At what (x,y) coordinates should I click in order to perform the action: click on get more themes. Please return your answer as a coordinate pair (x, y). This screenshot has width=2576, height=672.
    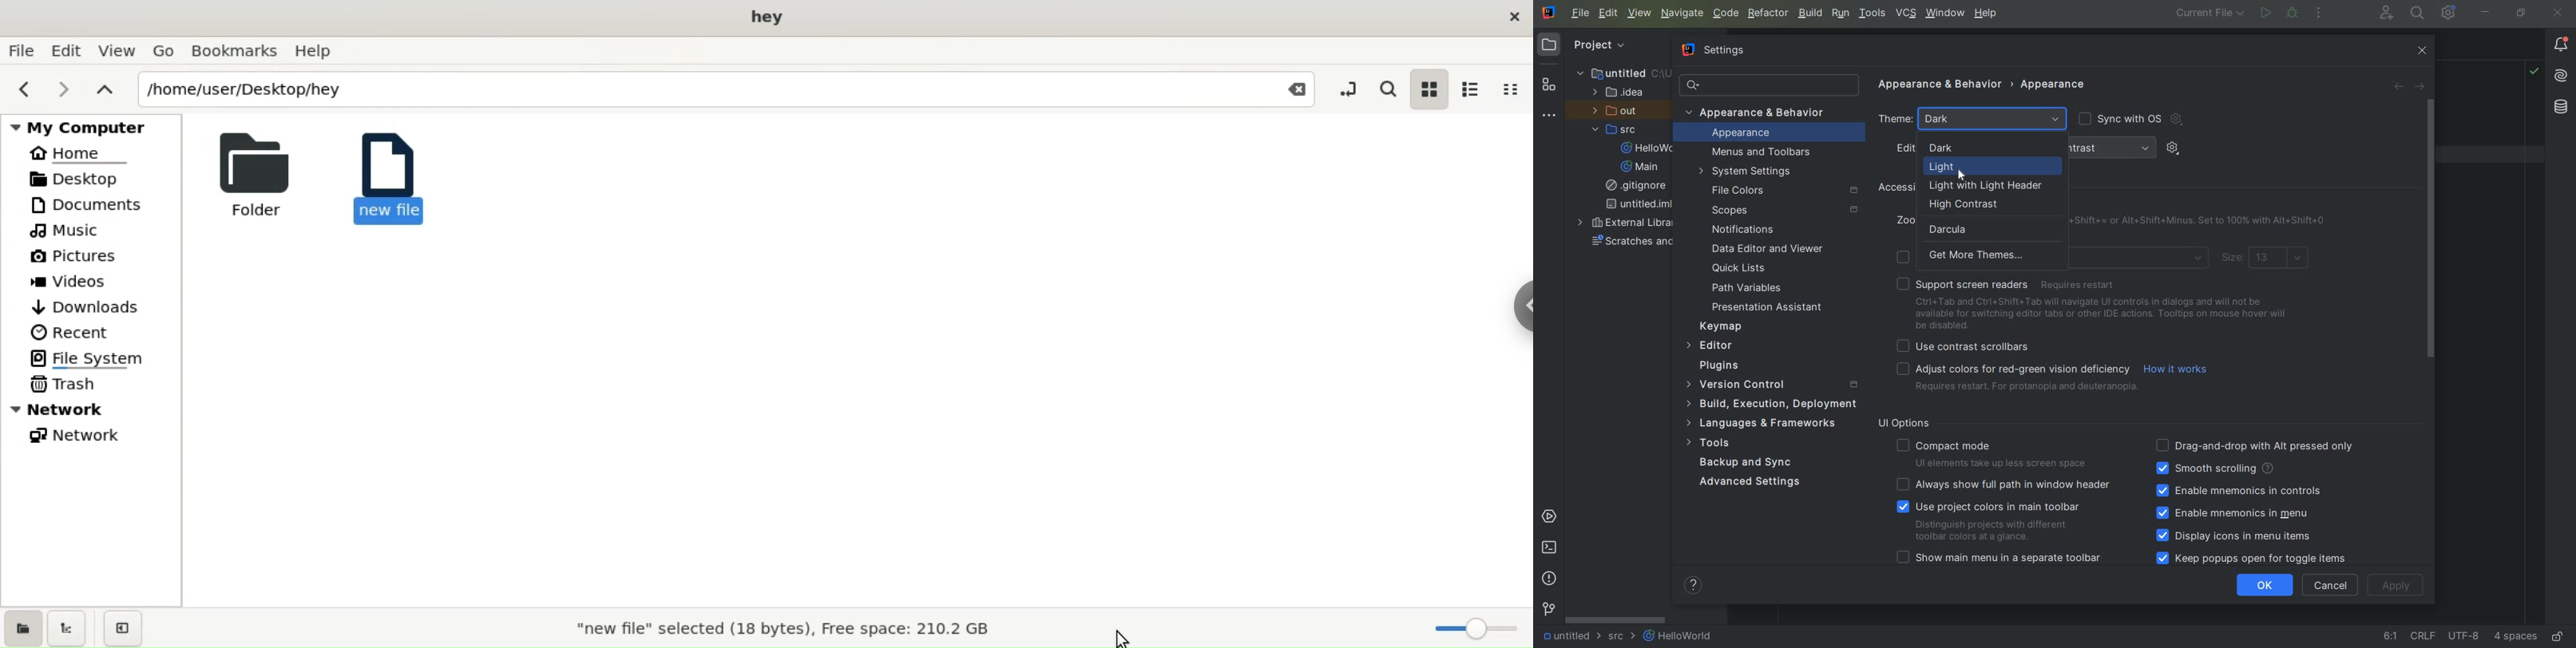
    Looking at the image, I should click on (1962, 256).